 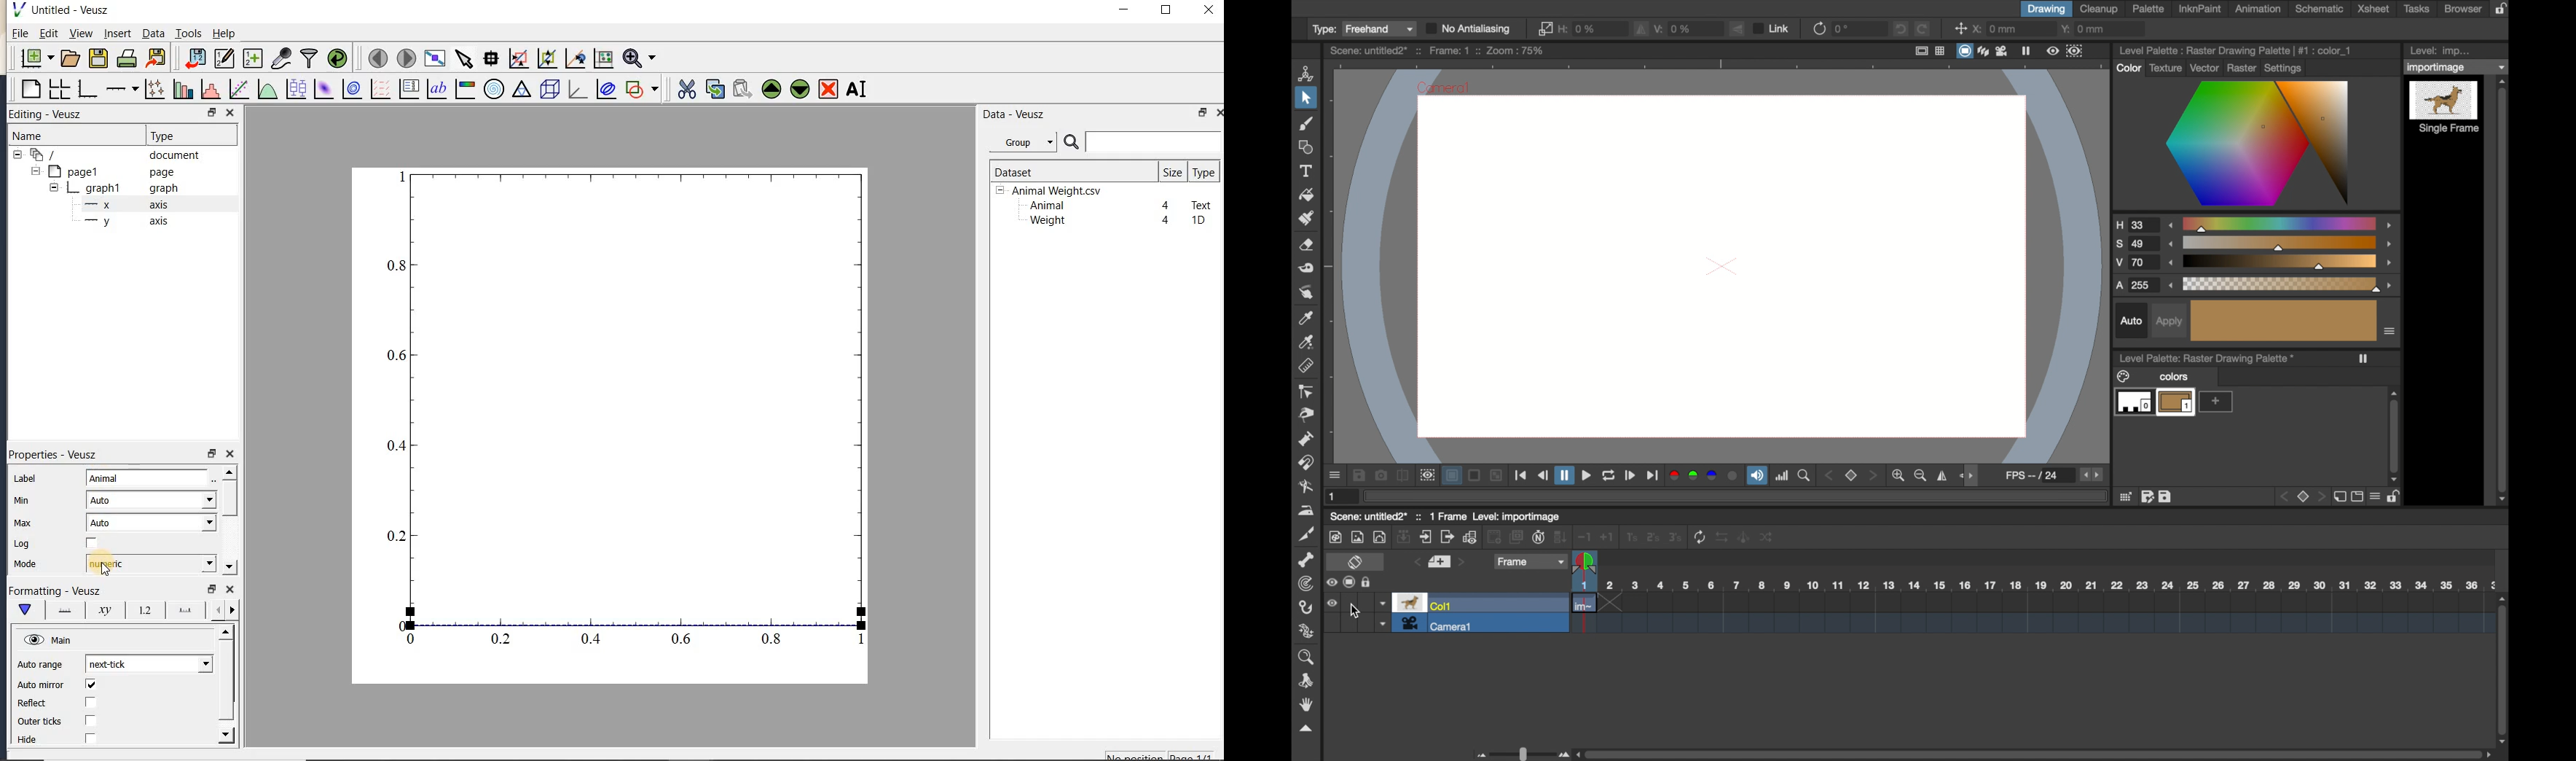 What do you see at coordinates (1922, 28) in the screenshot?
I see `redo` at bounding box center [1922, 28].